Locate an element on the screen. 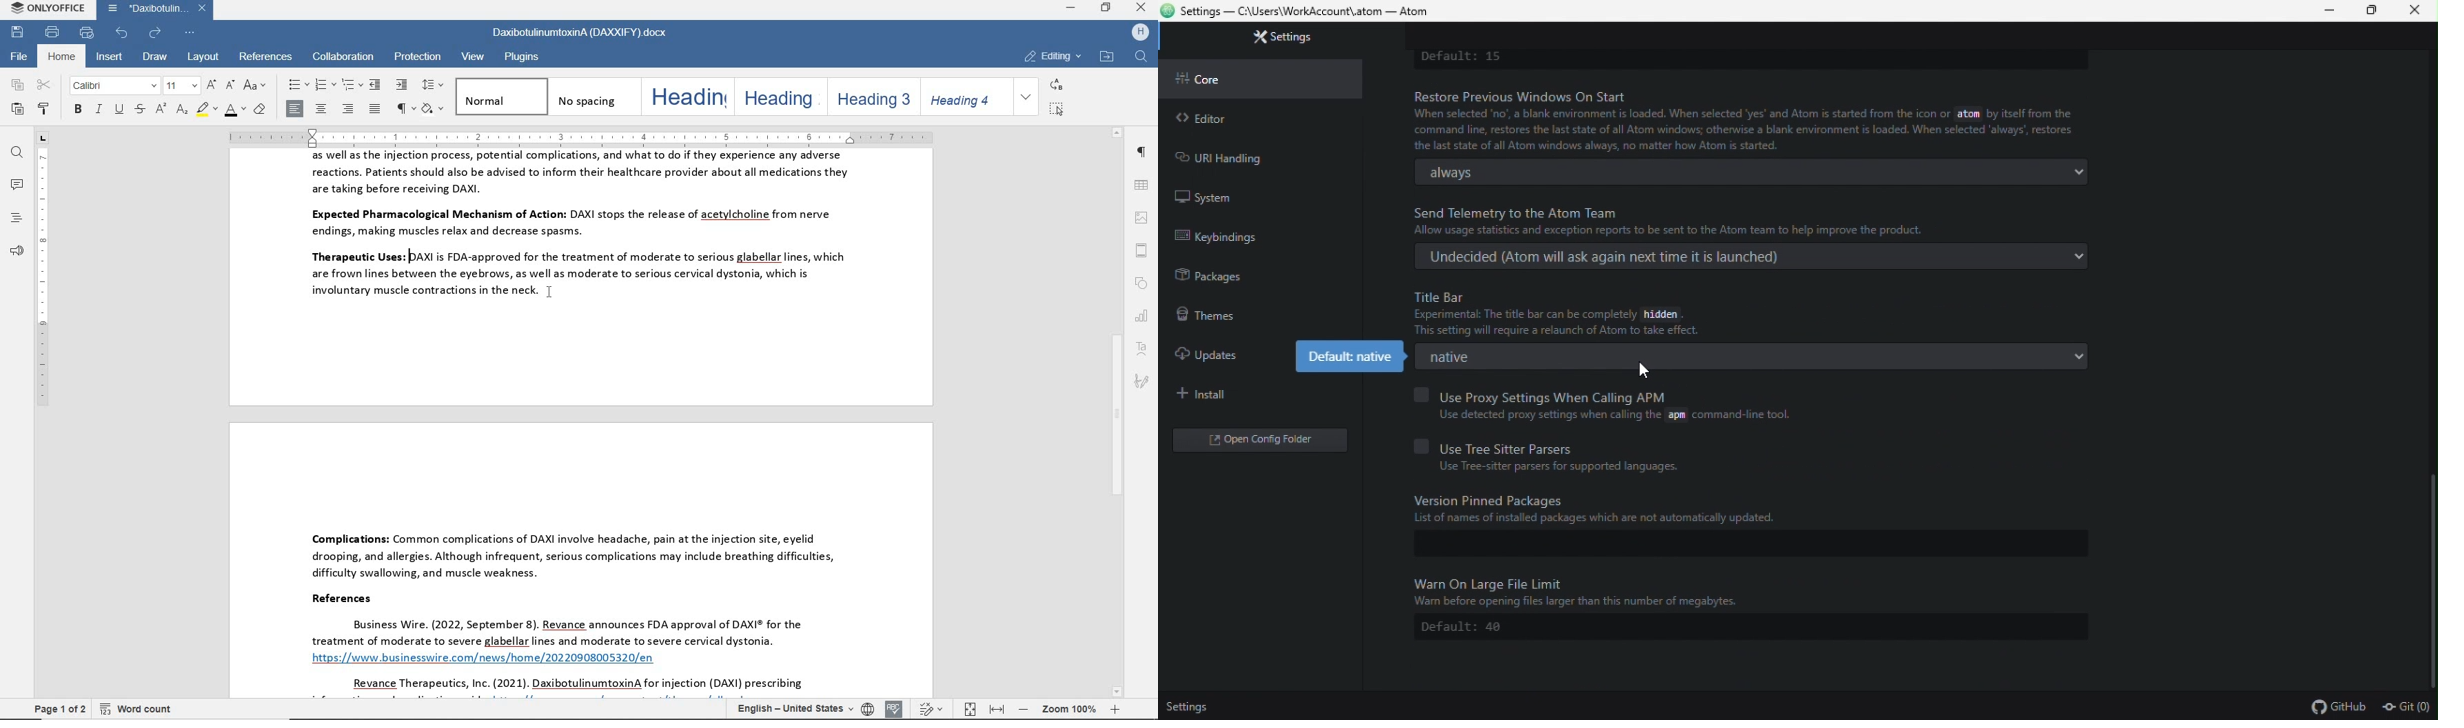 This screenshot has width=2464, height=728. select all is located at coordinates (1057, 108).